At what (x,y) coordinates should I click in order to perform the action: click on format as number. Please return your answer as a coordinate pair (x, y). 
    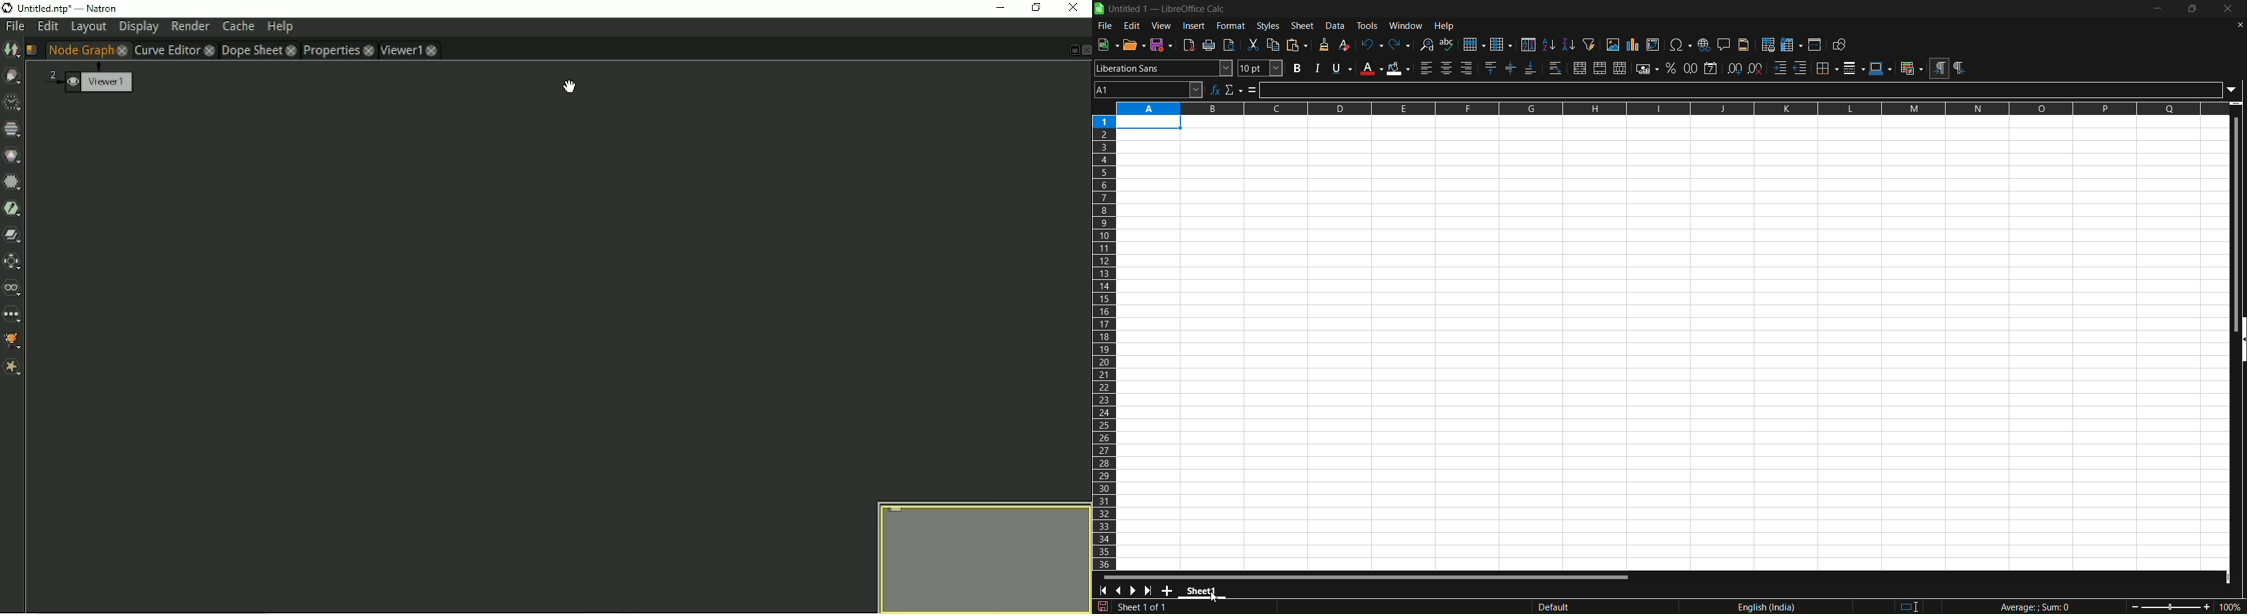
    Looking at the image, I should click on (1692, 68).